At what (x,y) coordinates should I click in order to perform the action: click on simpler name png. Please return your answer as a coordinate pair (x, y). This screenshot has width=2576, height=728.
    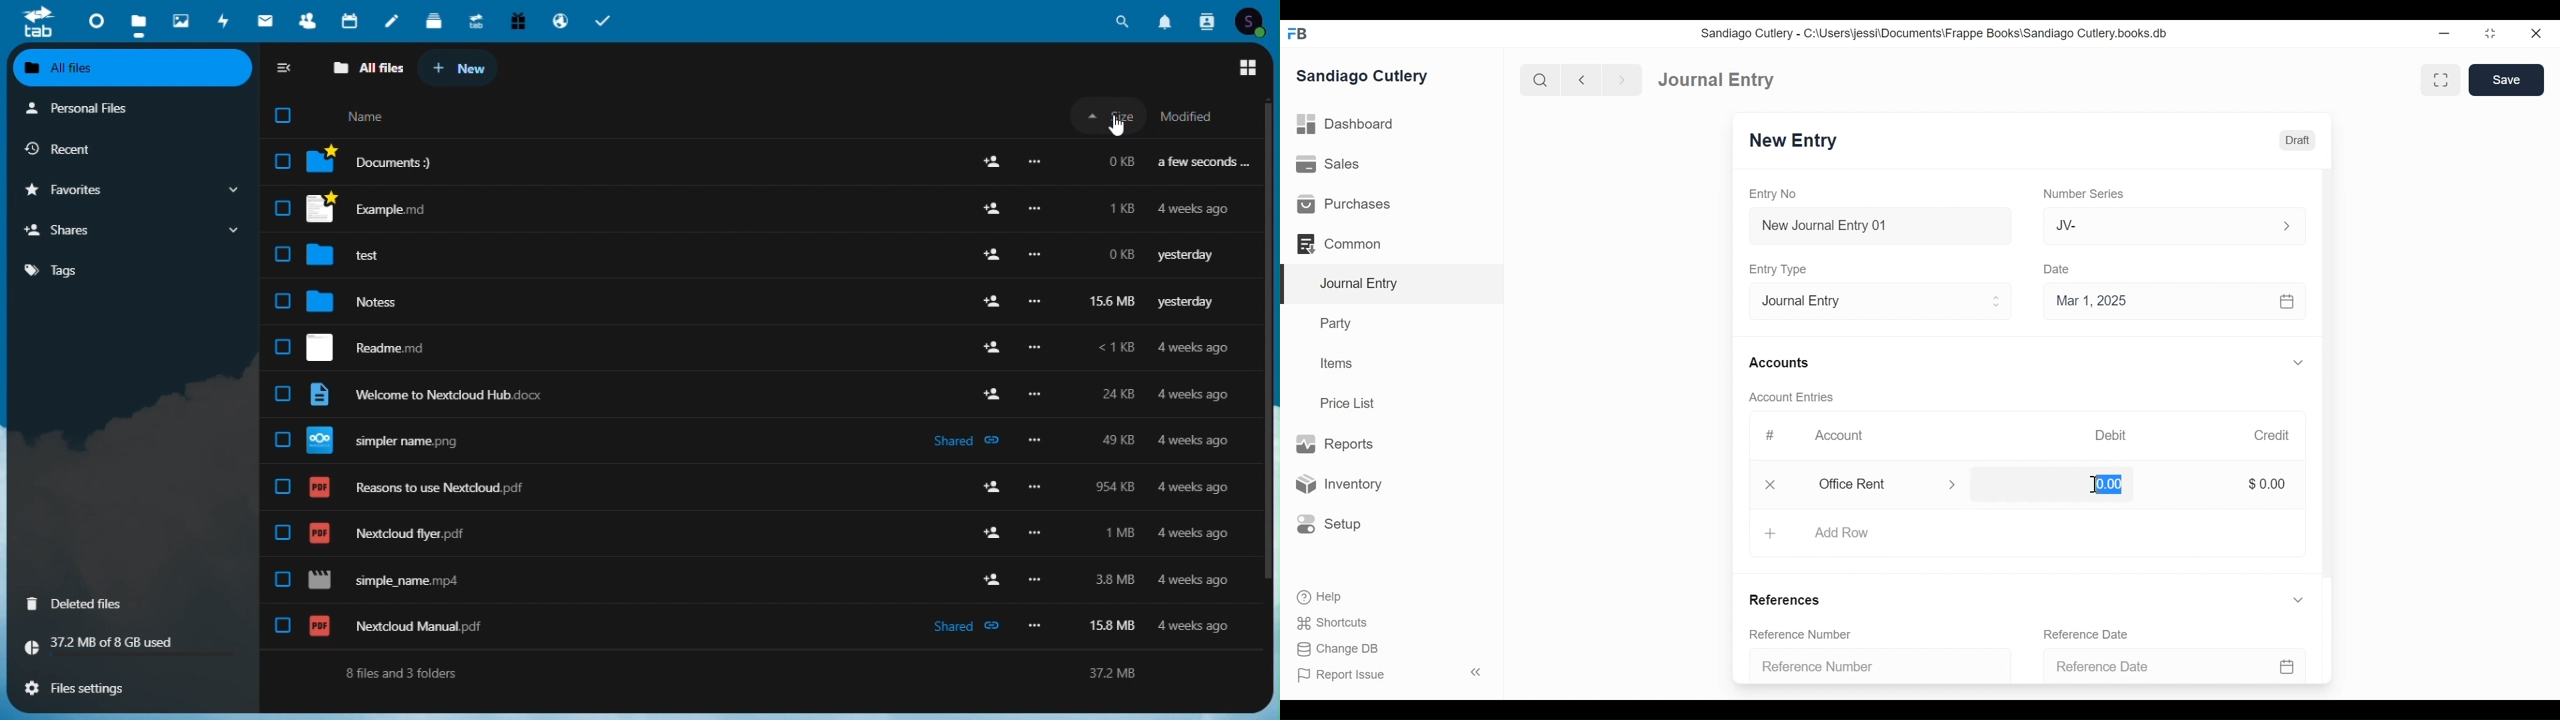
    Looking at the image, I should click on (763, 628).